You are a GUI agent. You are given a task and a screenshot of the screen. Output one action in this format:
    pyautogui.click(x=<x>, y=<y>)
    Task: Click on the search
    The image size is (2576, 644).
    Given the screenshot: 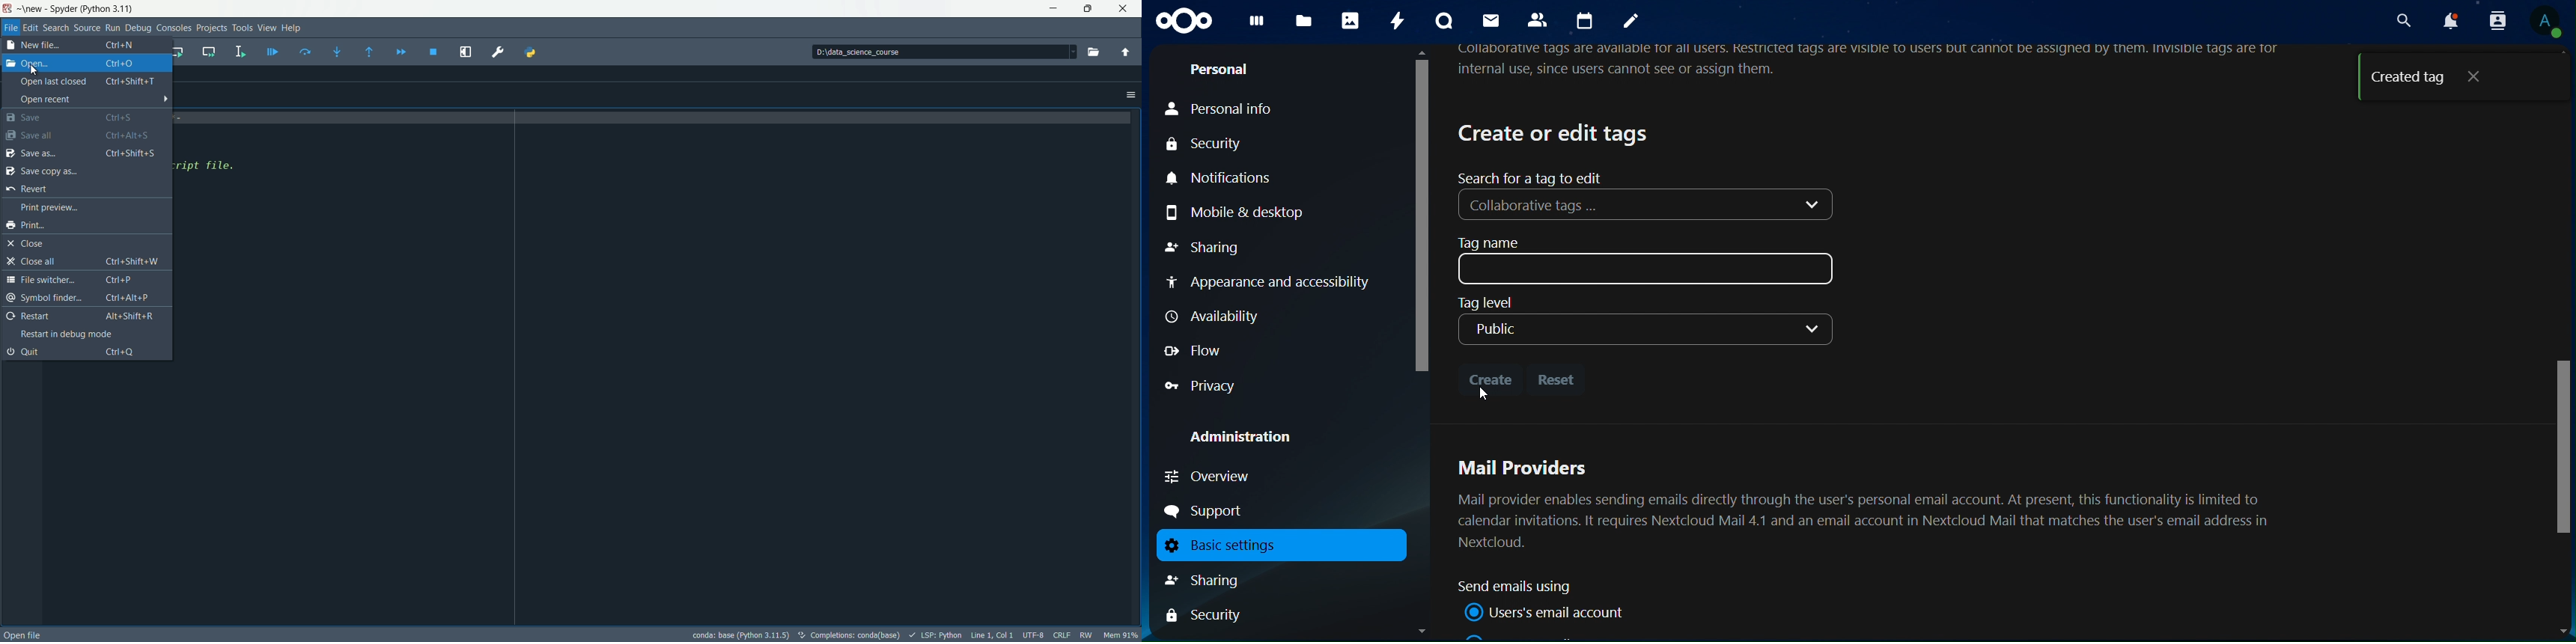 What is the action you would take?
    pyautogui.click(x=2401, y=20)
    